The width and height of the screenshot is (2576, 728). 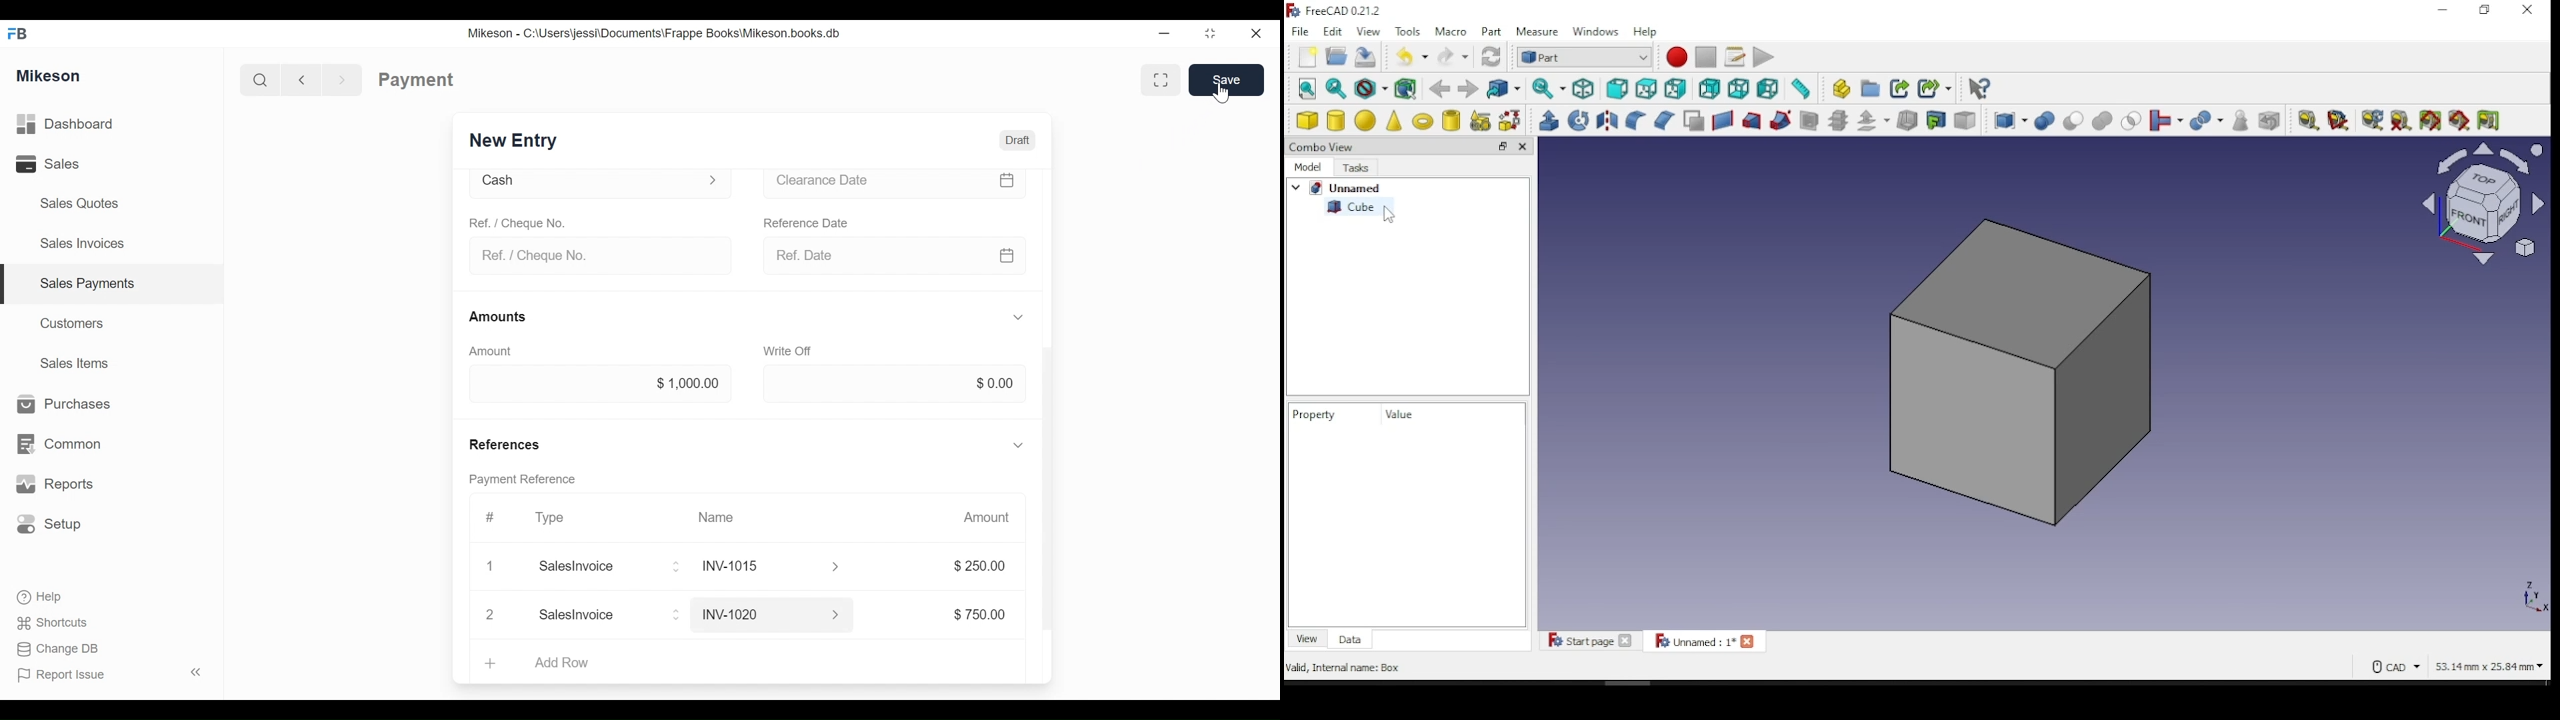 What do you see at coordinates (983, 615) in the screenshot?
I see `$750.00` at bounding box center [983, 615].